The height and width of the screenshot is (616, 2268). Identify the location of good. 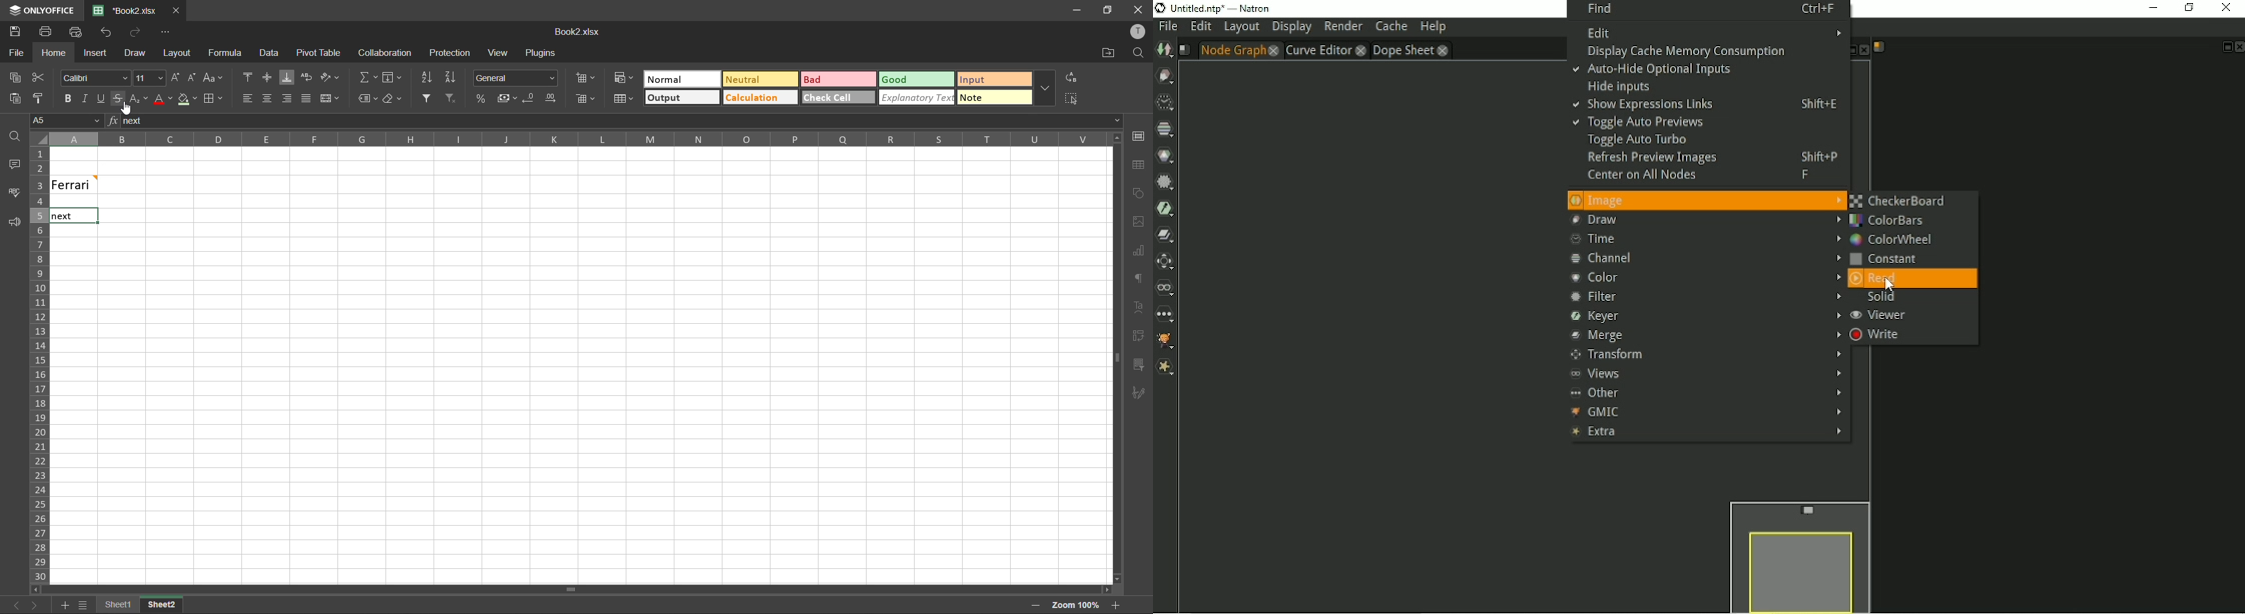
(914, 80).